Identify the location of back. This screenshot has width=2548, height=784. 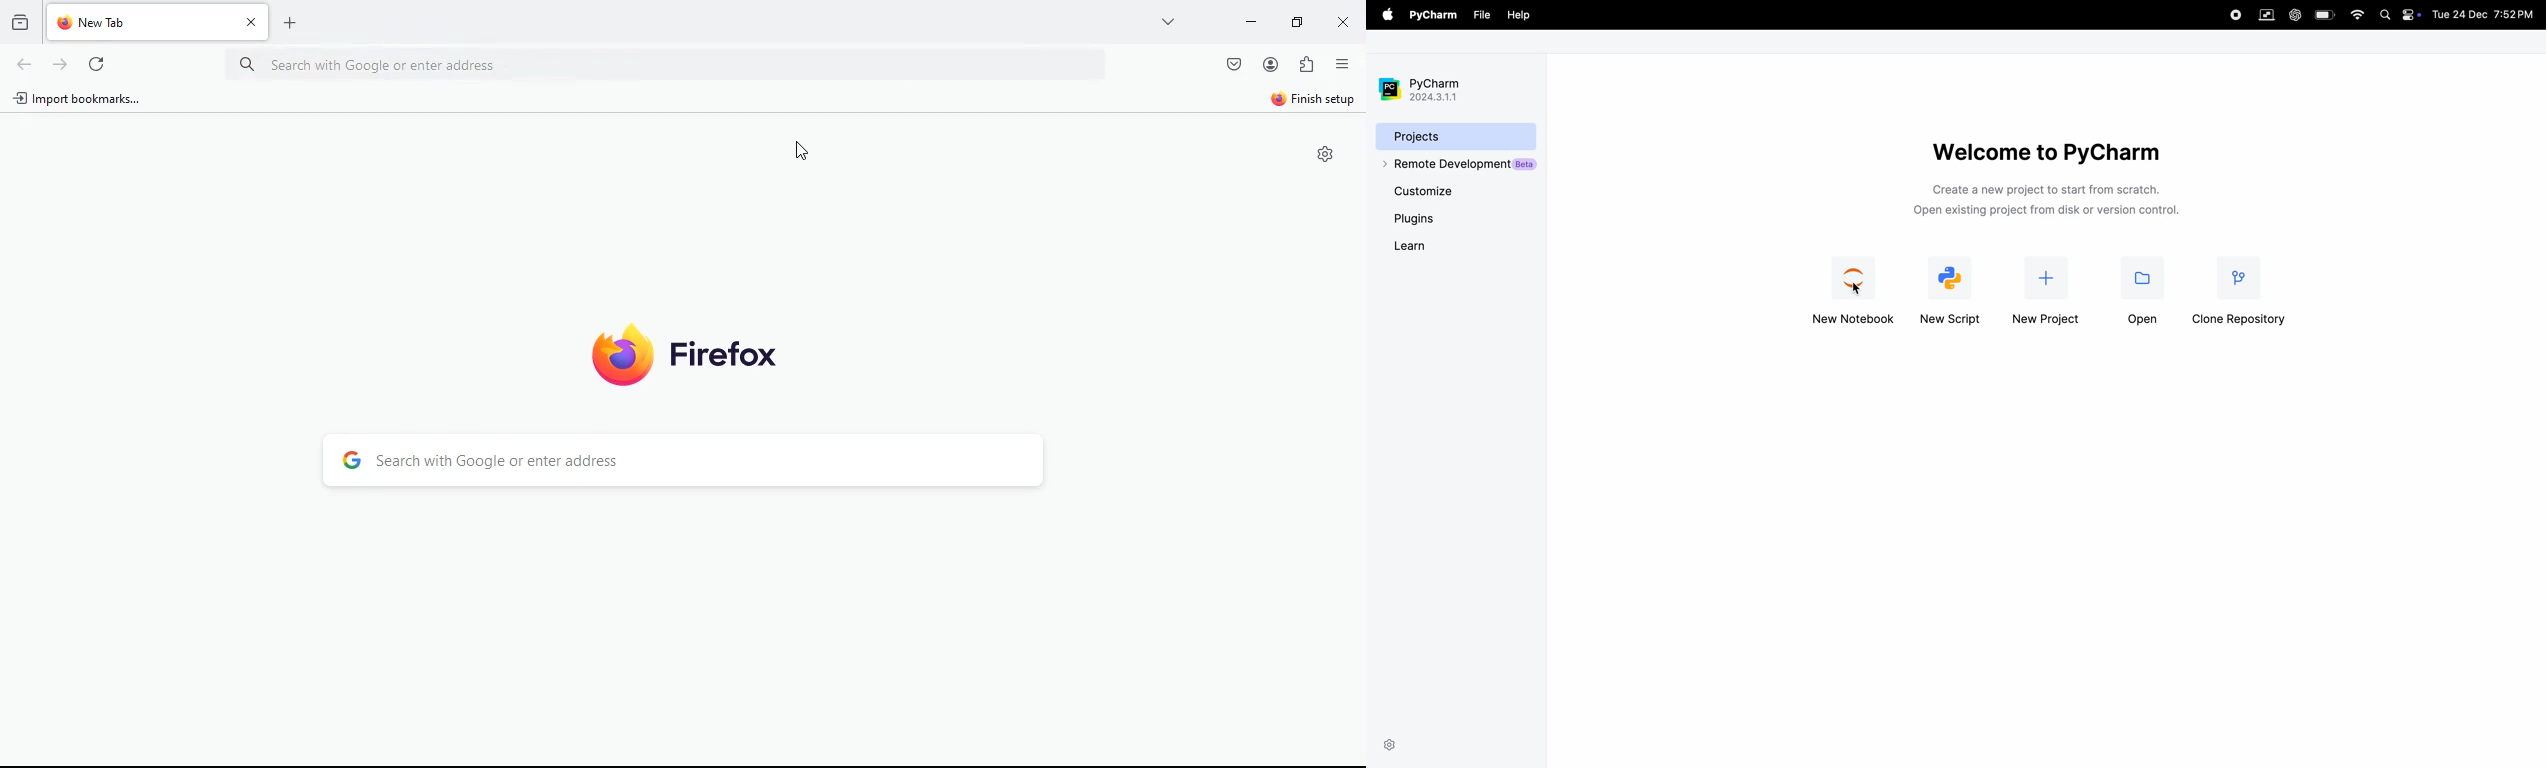
(25, 66).